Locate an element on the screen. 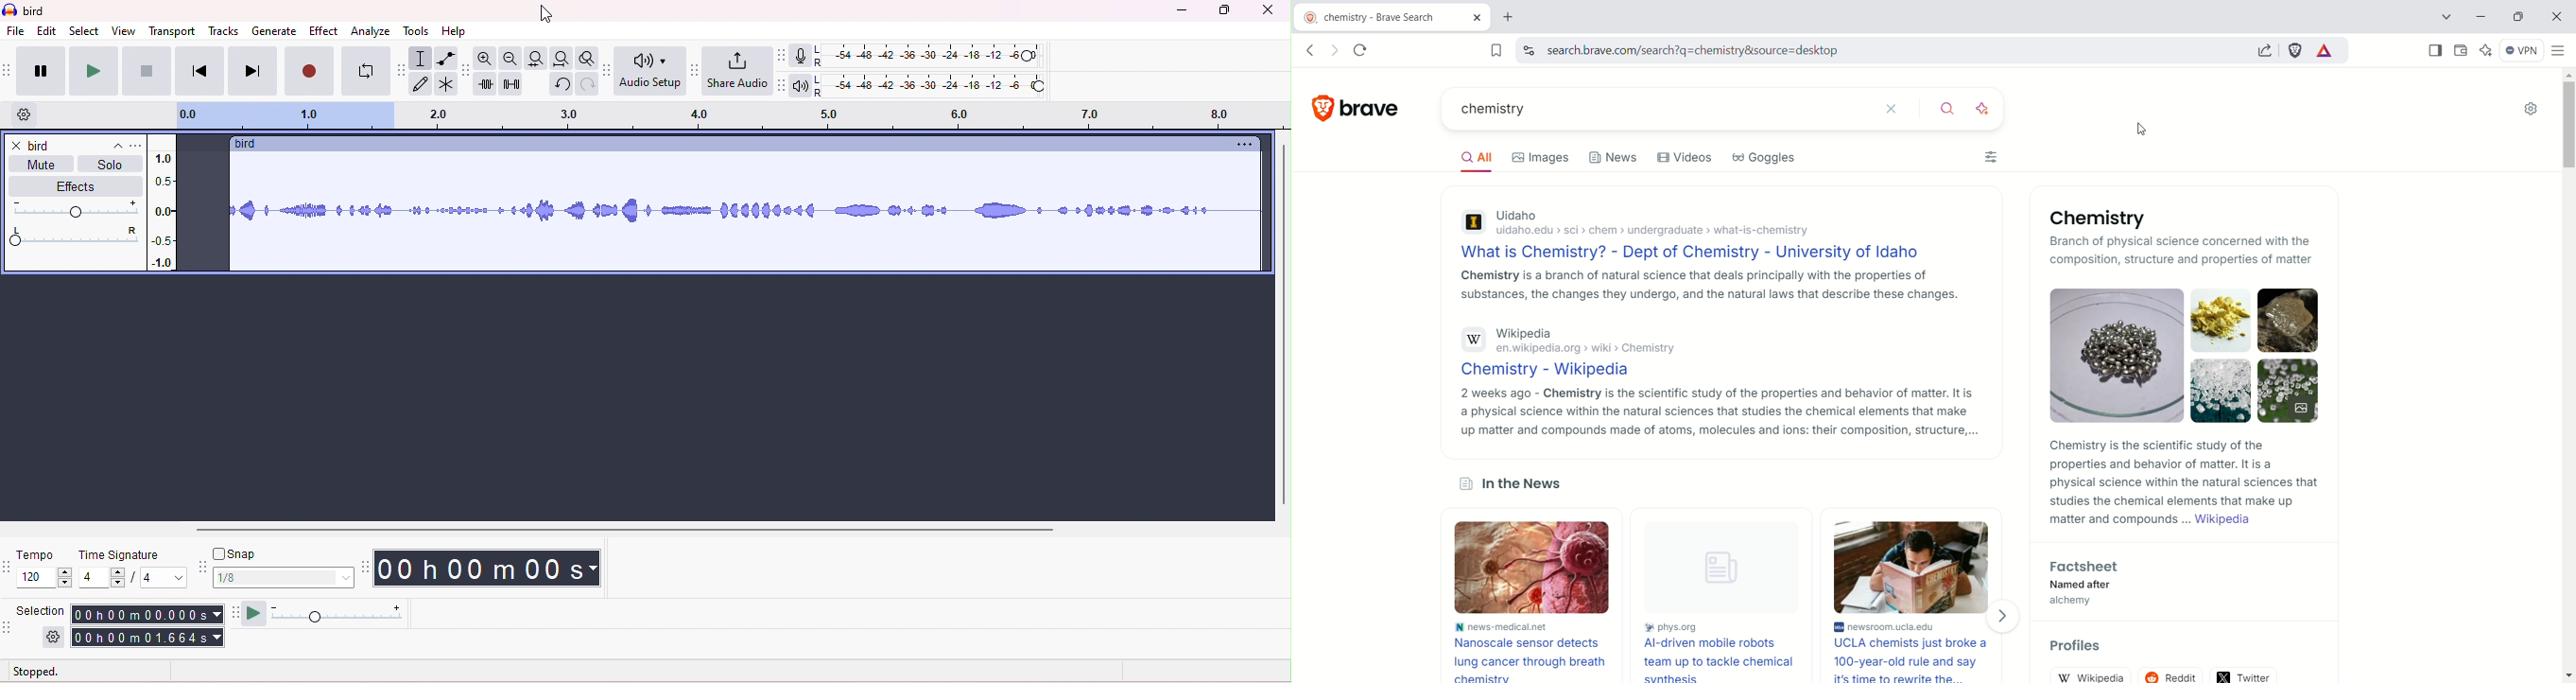  play at speed/ play at speed once is located at coordinates (253, 613).